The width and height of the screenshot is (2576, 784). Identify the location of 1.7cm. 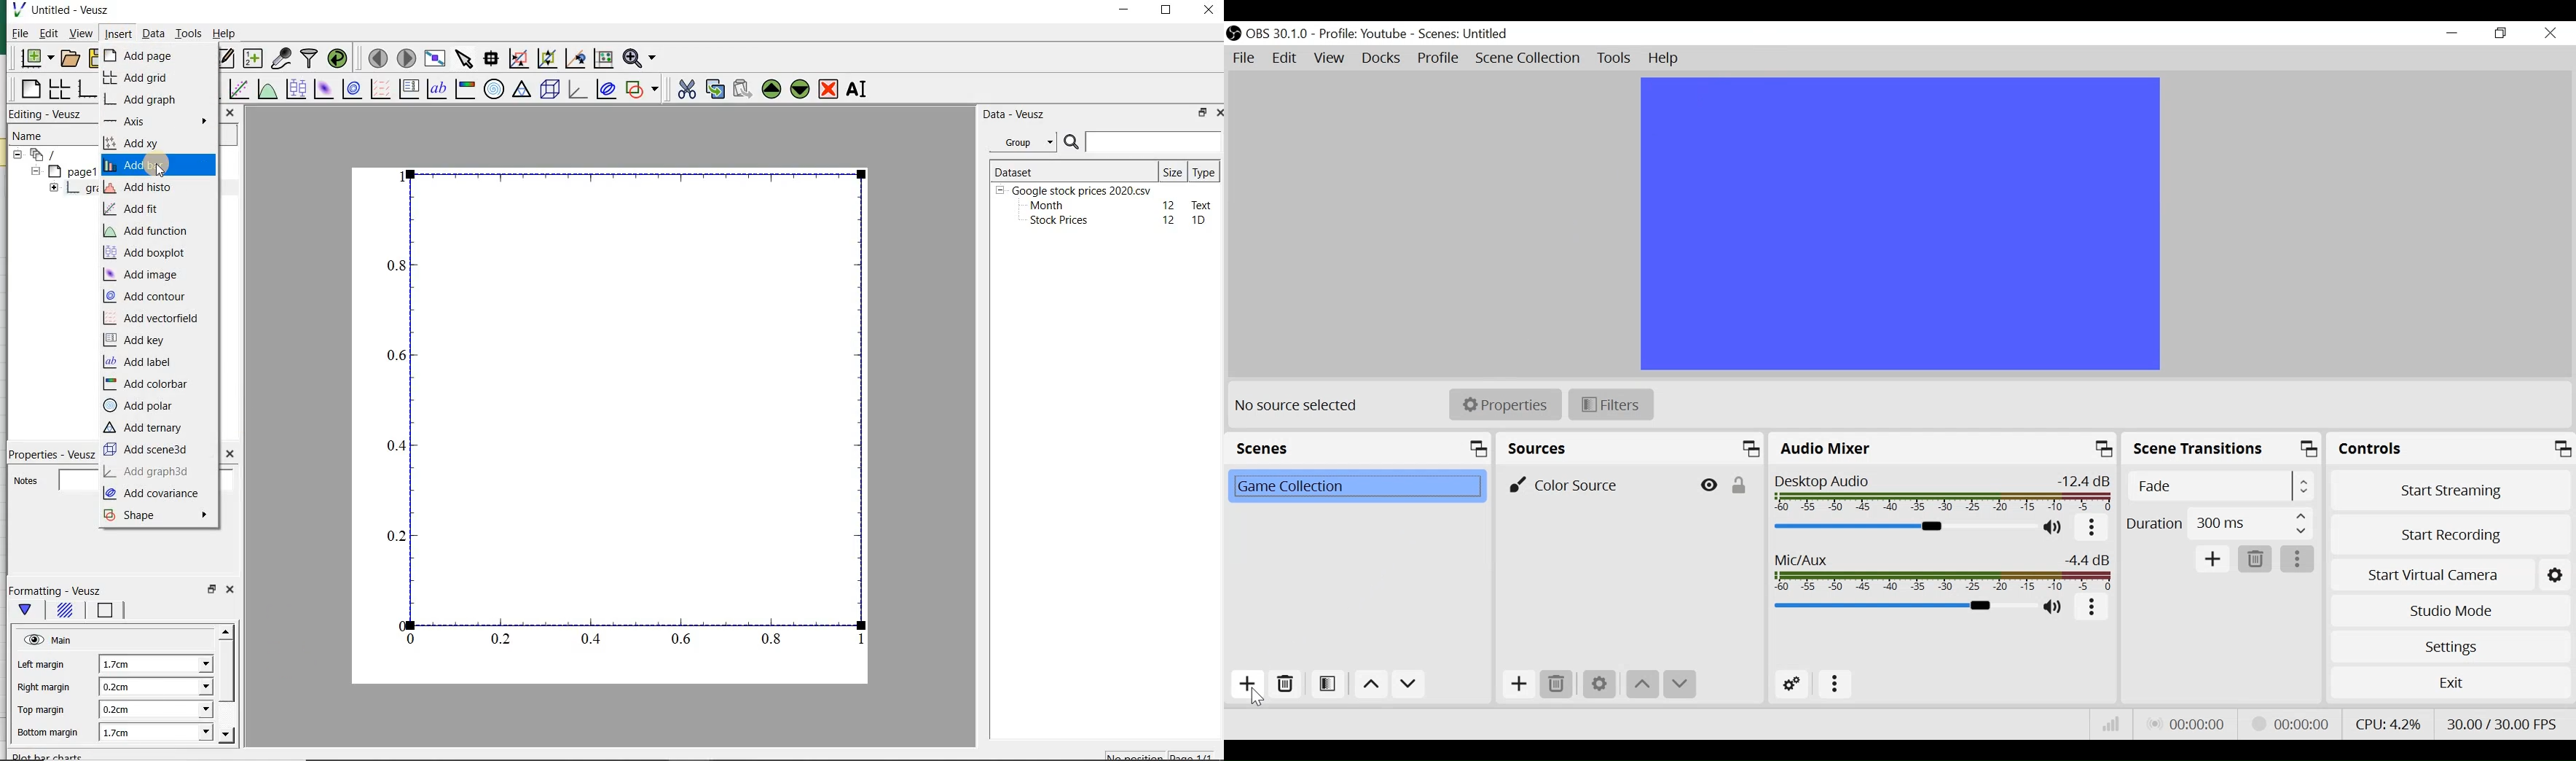
(154, 665).